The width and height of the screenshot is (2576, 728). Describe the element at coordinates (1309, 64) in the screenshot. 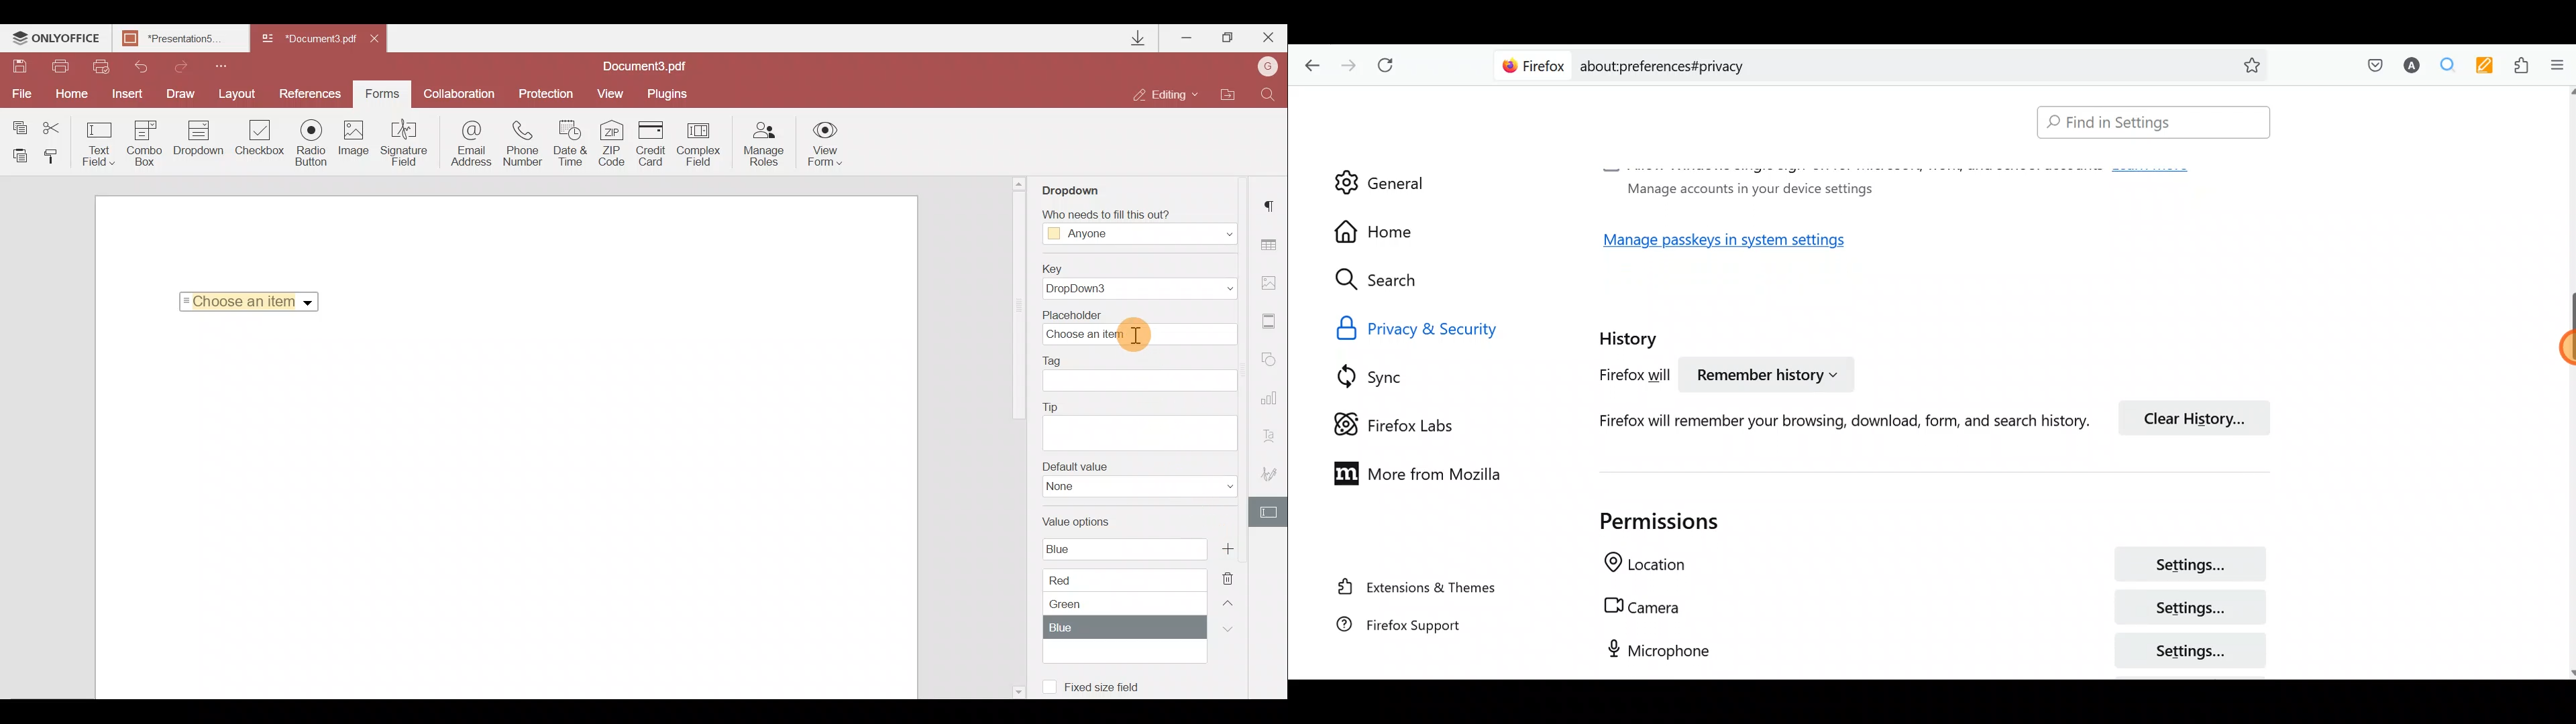

I see `Go back one page` at that location.